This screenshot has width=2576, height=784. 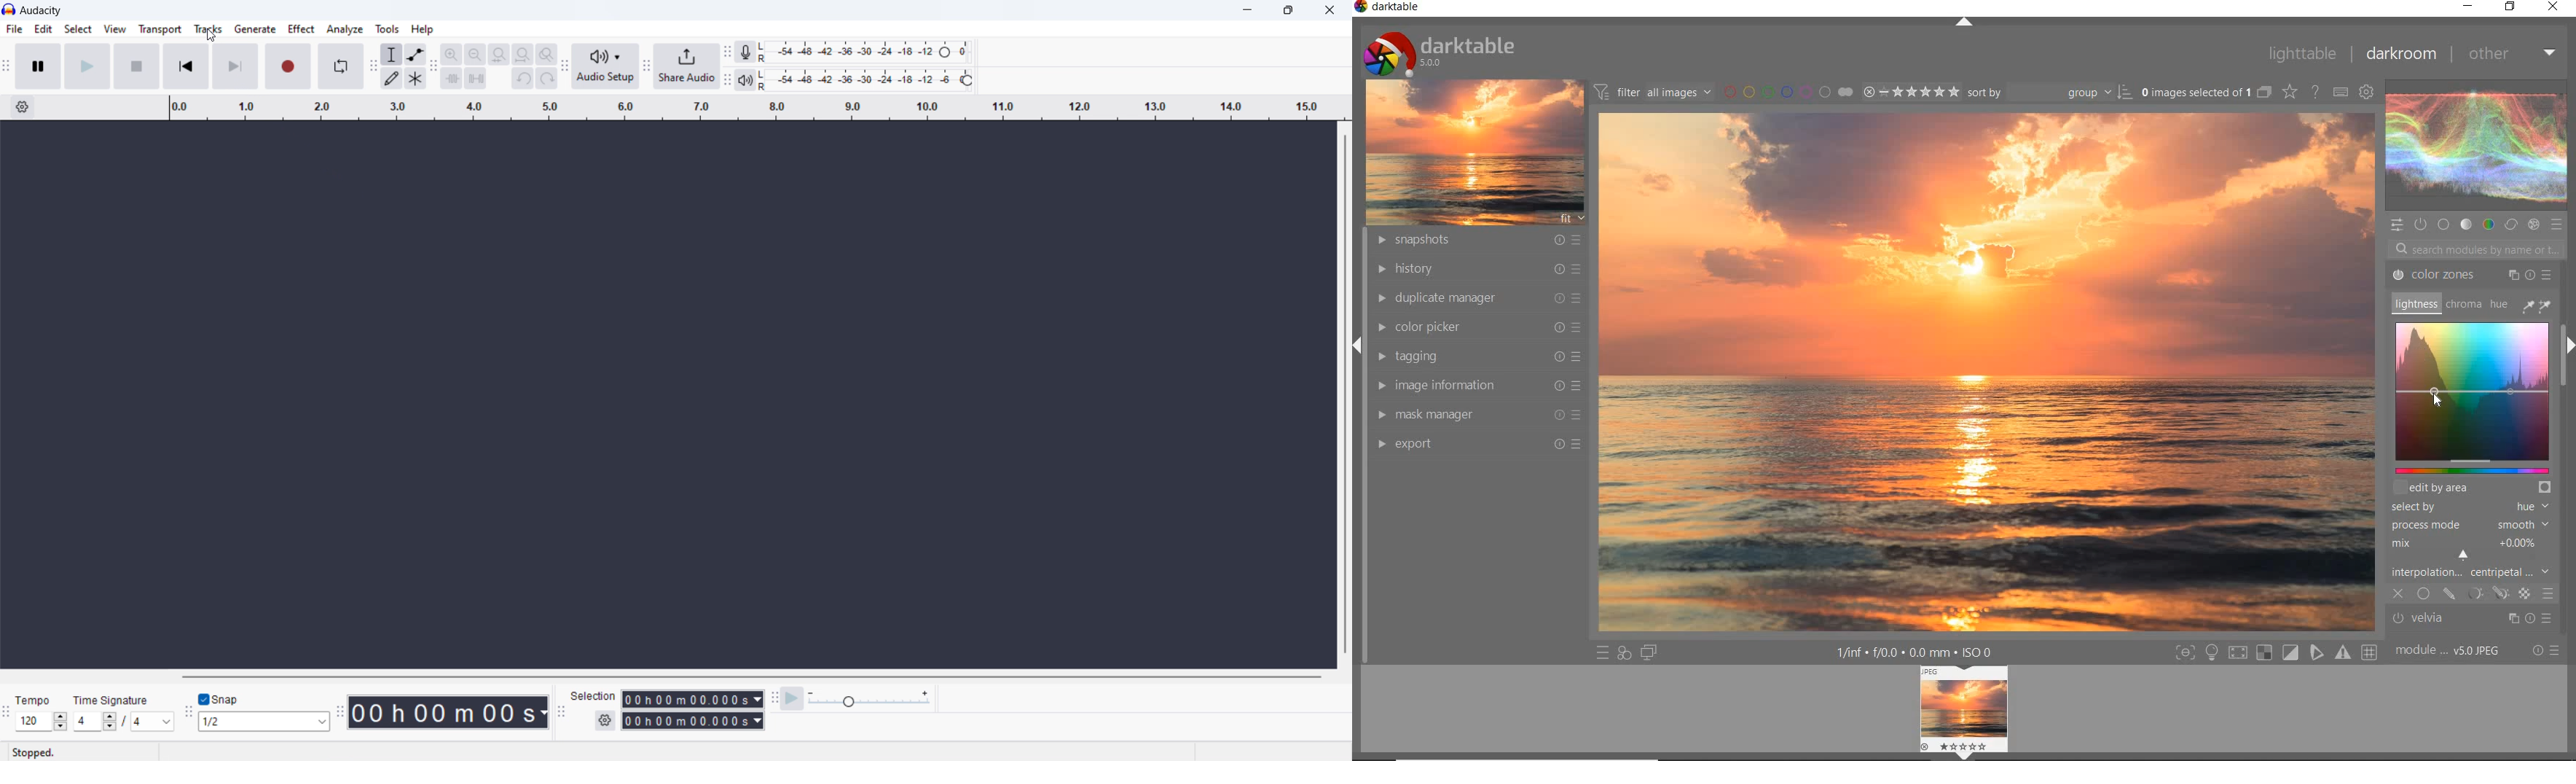 I want to click on audio setup toolbar, so click(x=564, y=65).